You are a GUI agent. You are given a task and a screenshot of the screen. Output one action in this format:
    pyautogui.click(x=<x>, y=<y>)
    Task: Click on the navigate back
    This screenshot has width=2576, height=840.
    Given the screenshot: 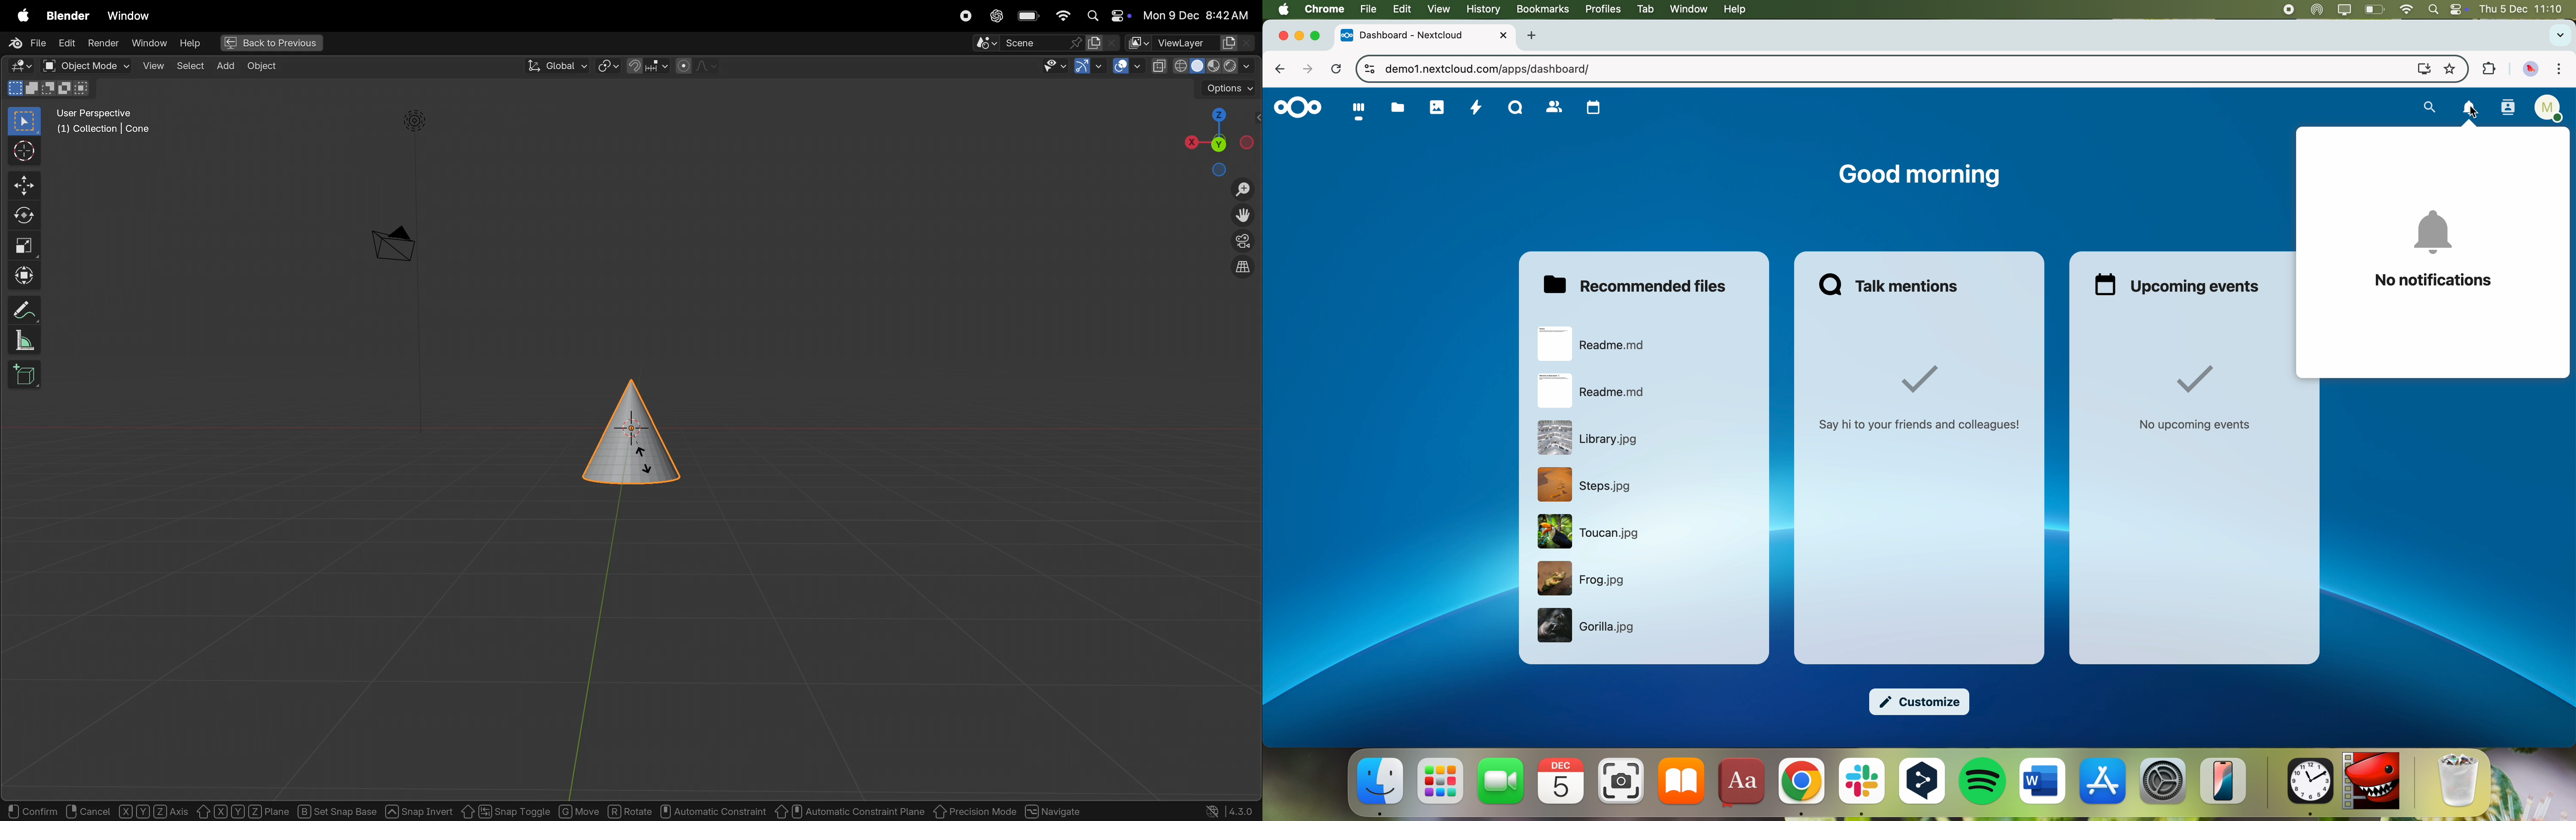 What is the action you would take?
    pyautogui.click(x=1284, y=71)
    